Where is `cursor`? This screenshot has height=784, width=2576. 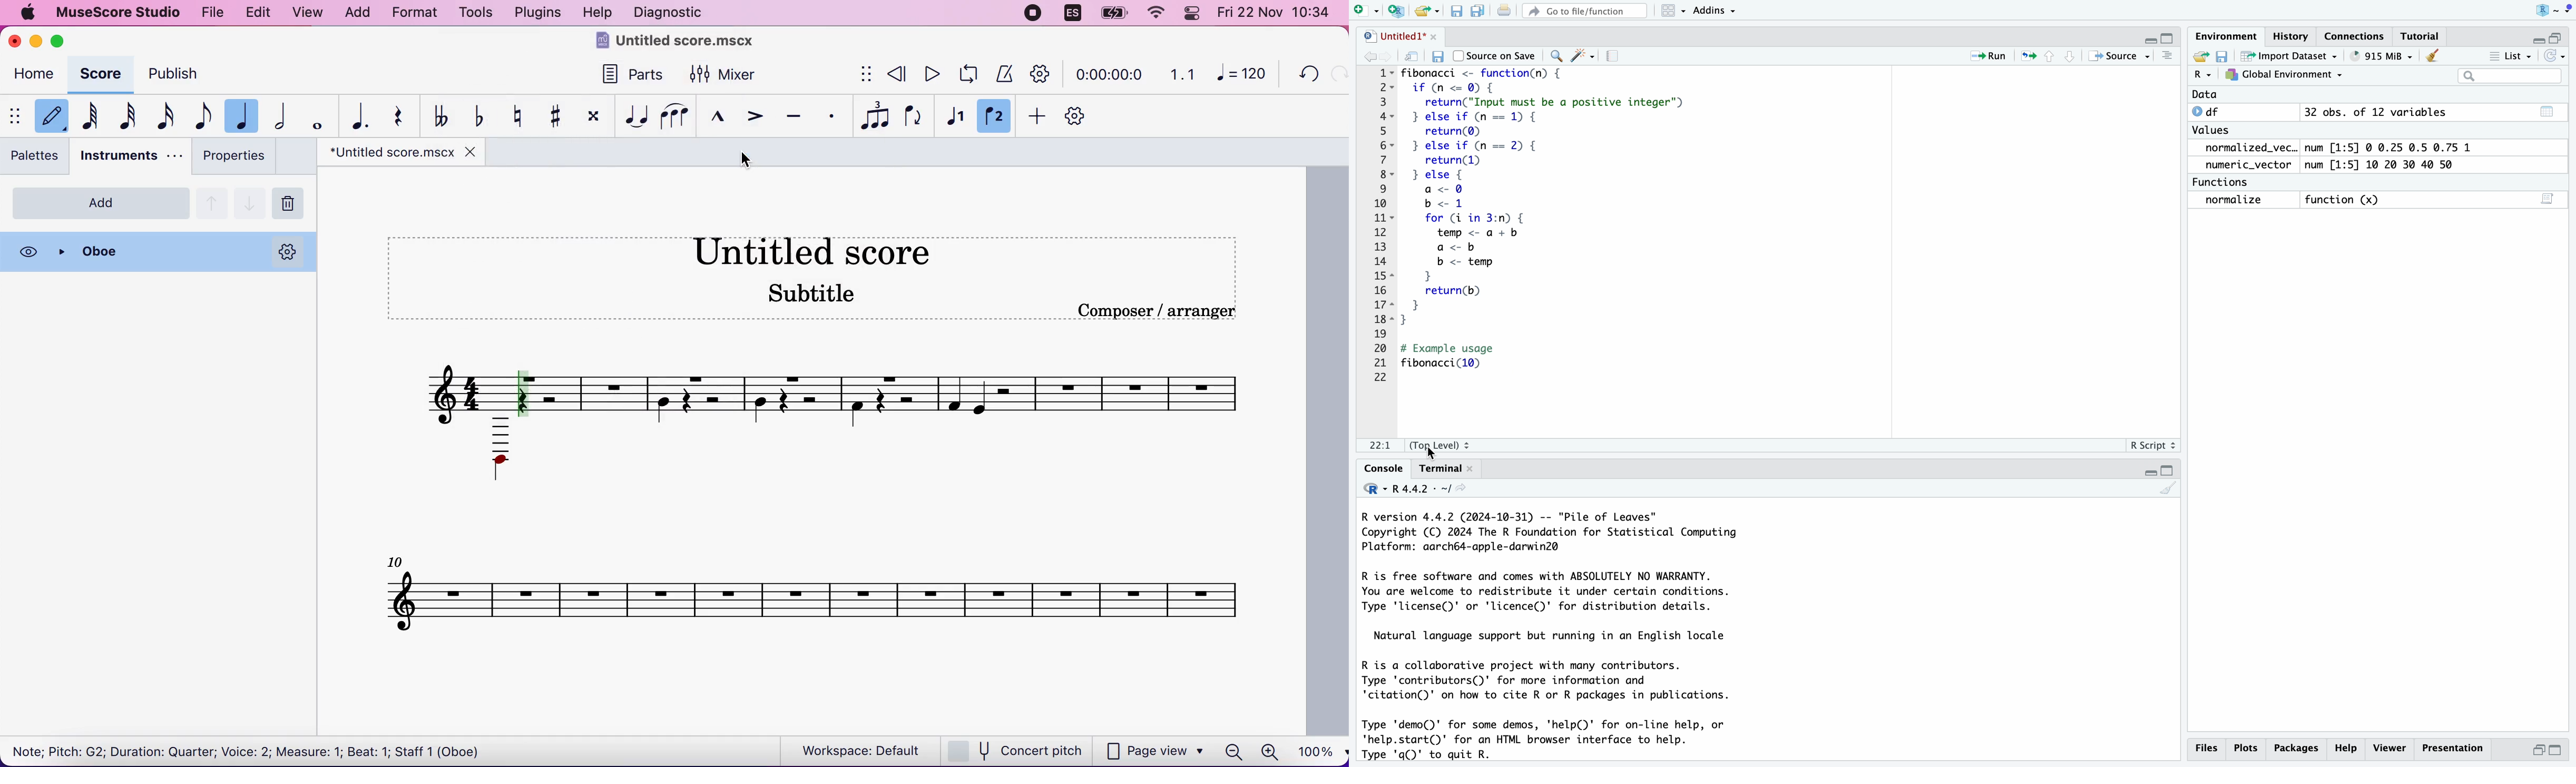
cursor is located at coordinates (1434, 453).